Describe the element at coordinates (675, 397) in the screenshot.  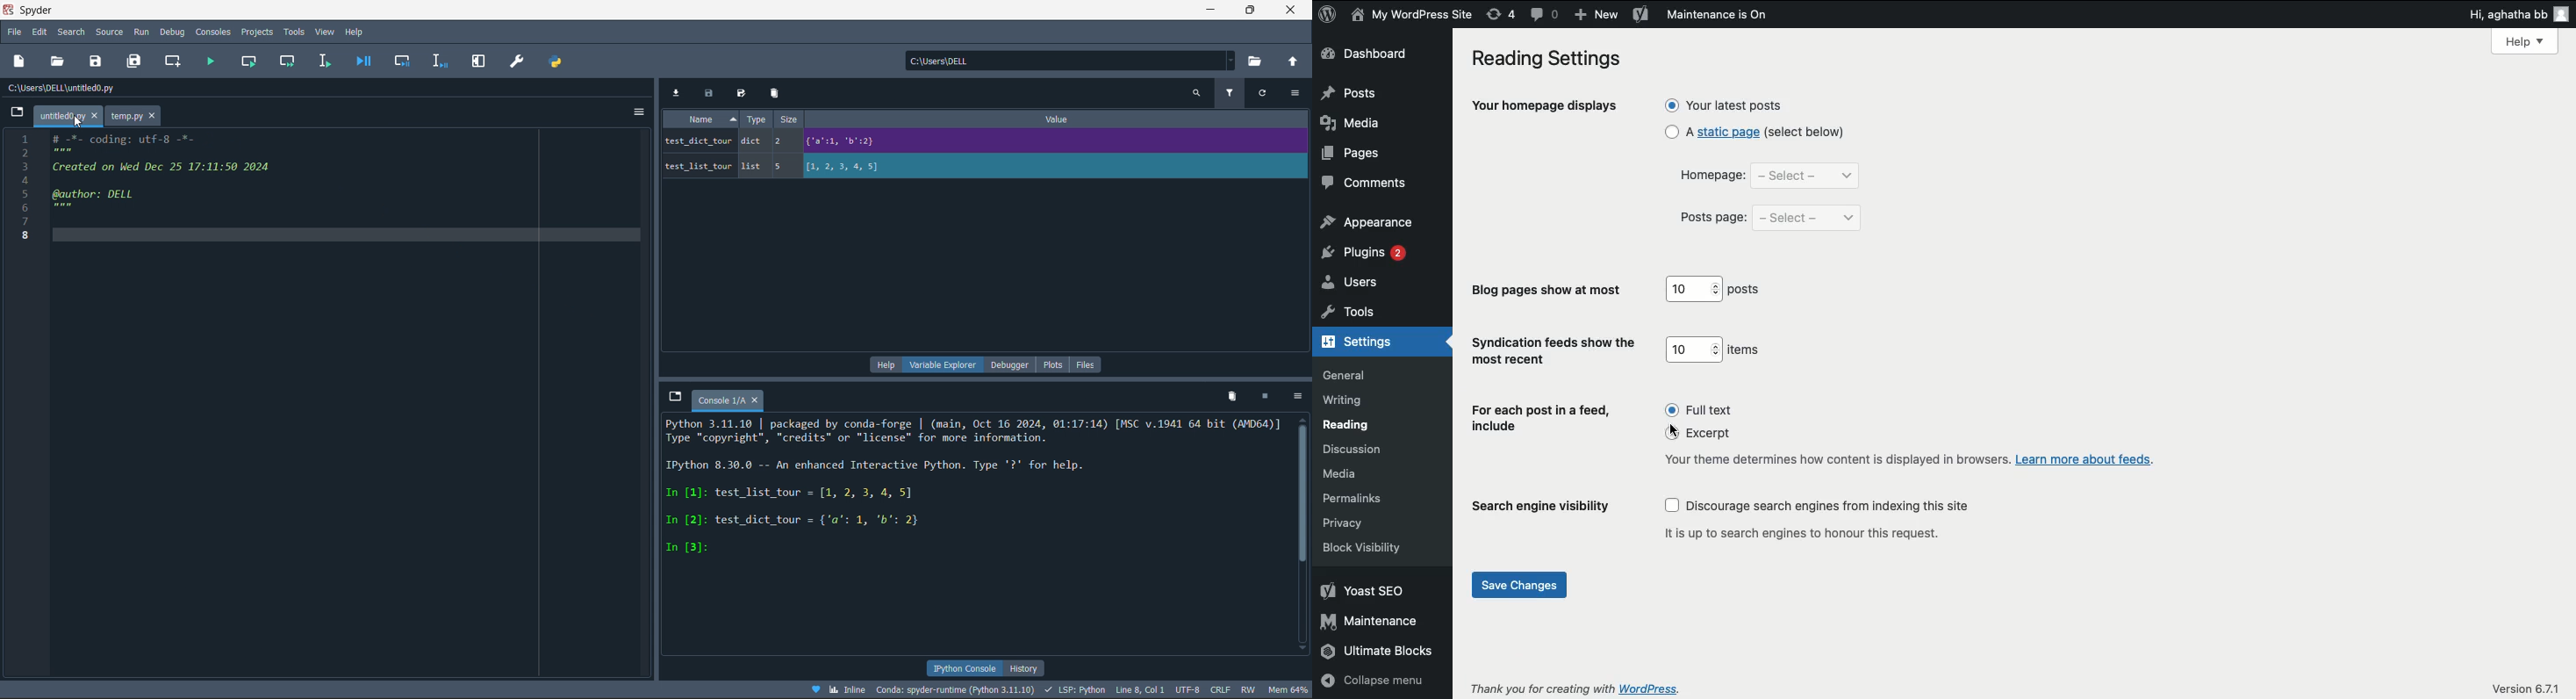
I see `browse tabs` at that location.